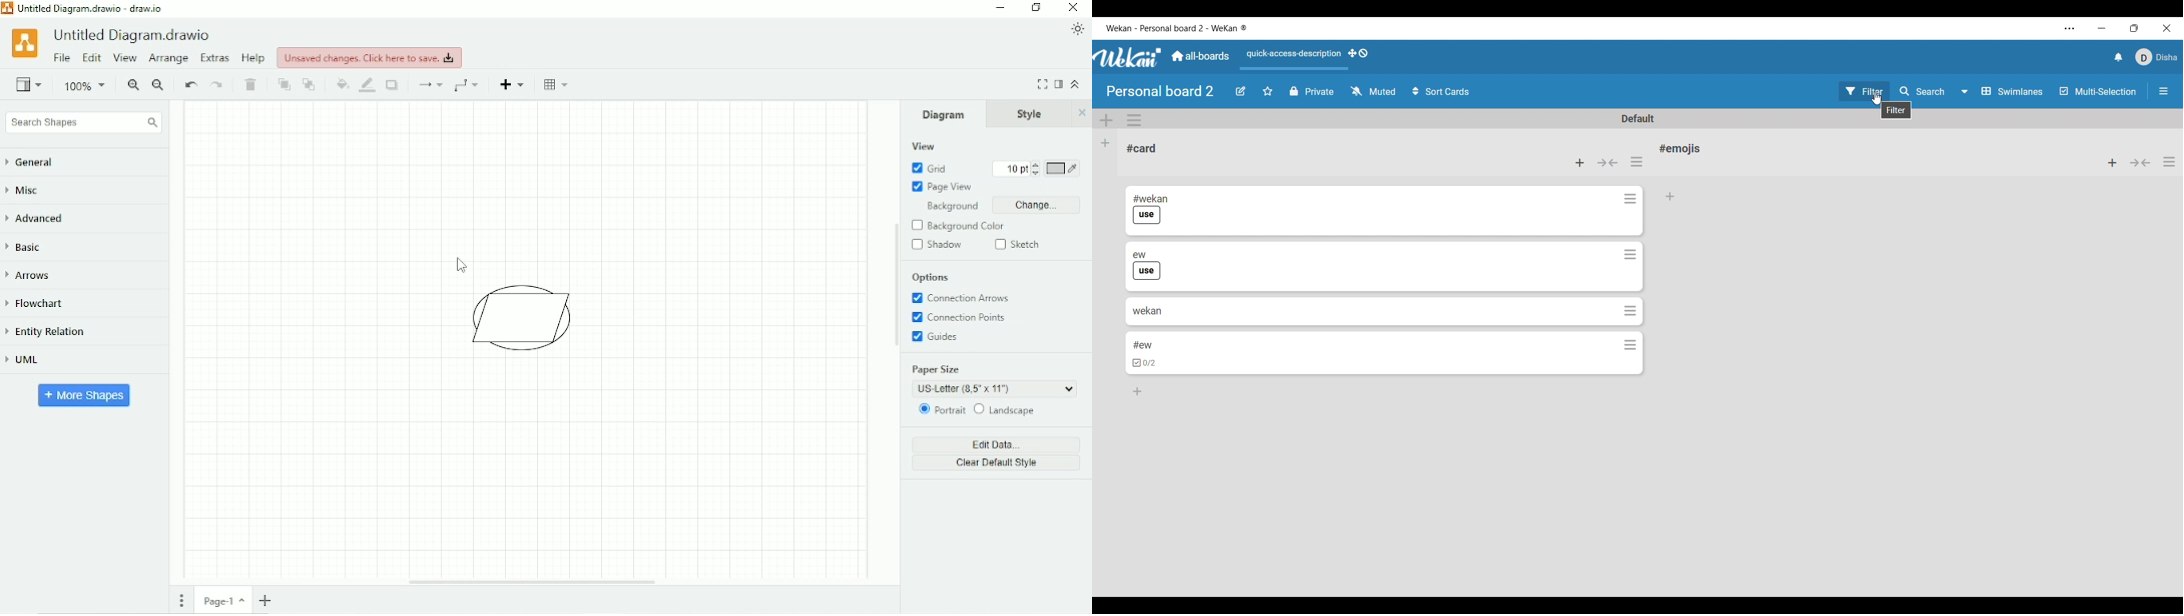  What do you see at coordinates (1637, 118) in the screenshot?
I see `Default` at bounding box center [1637, 118].